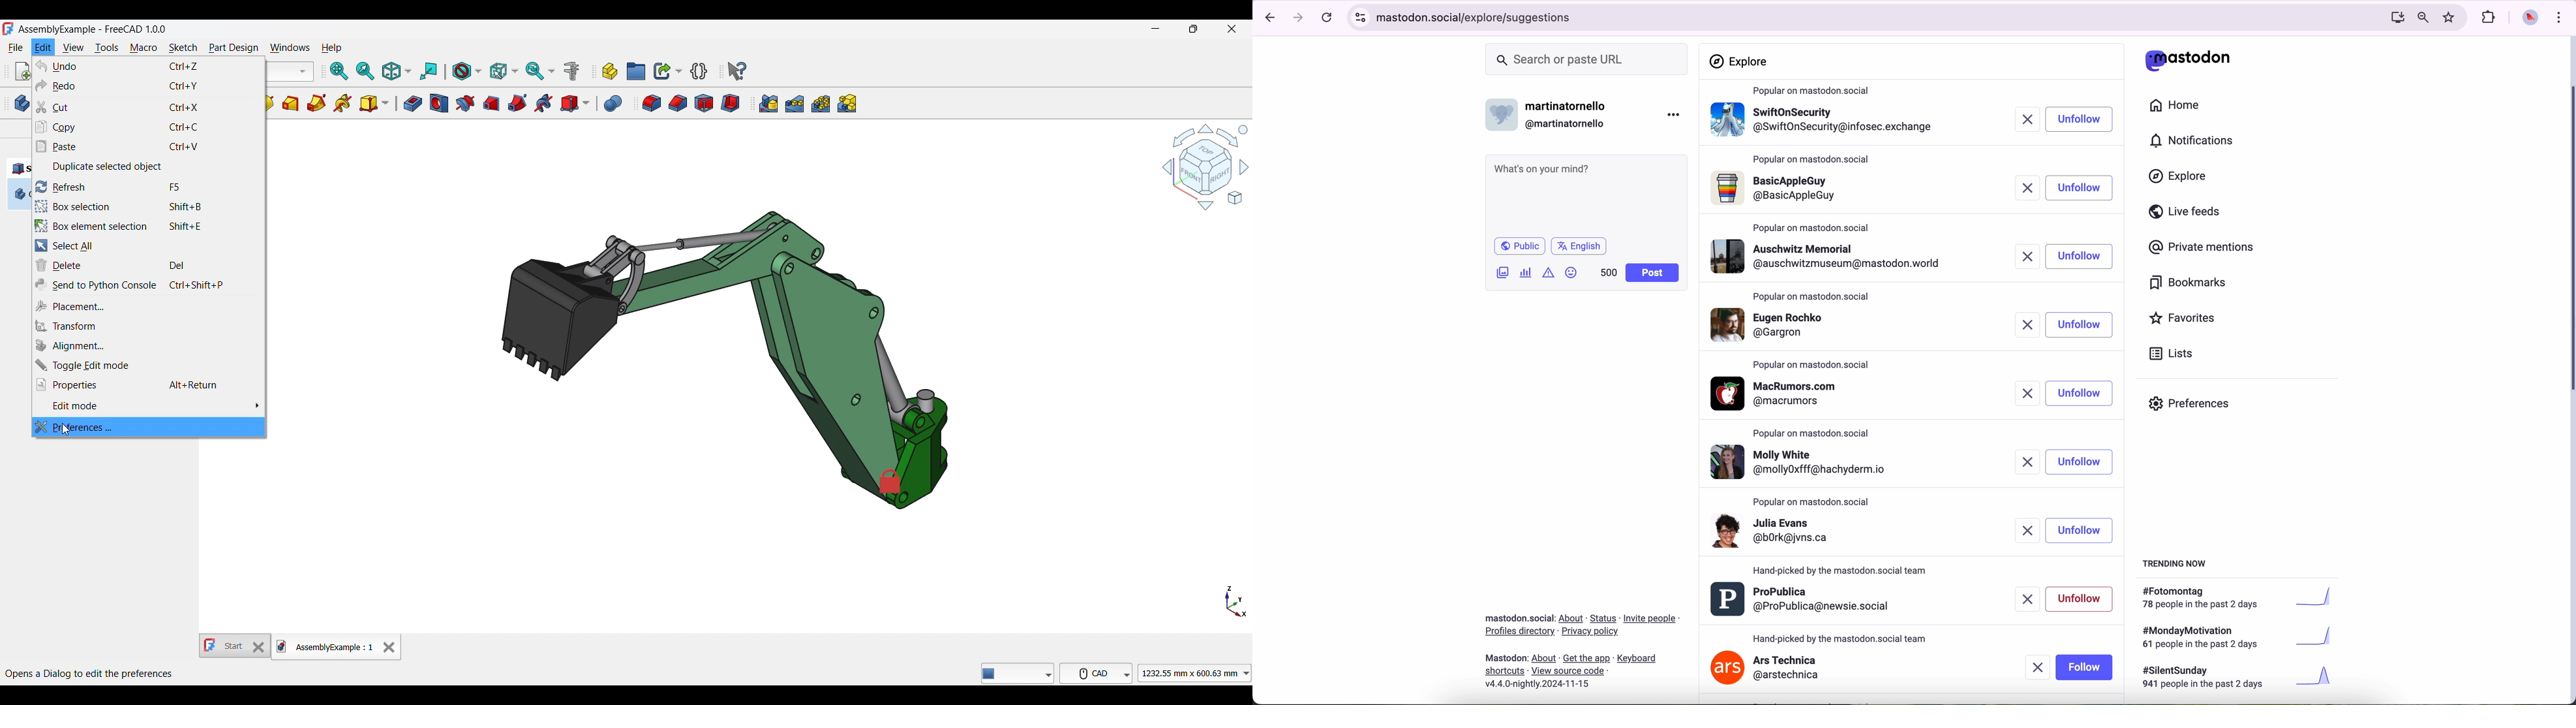  What do you see at coordinates (518, 103) in the screenshot?
I see `Subtractive pipe` at bounding box center [518, 103].